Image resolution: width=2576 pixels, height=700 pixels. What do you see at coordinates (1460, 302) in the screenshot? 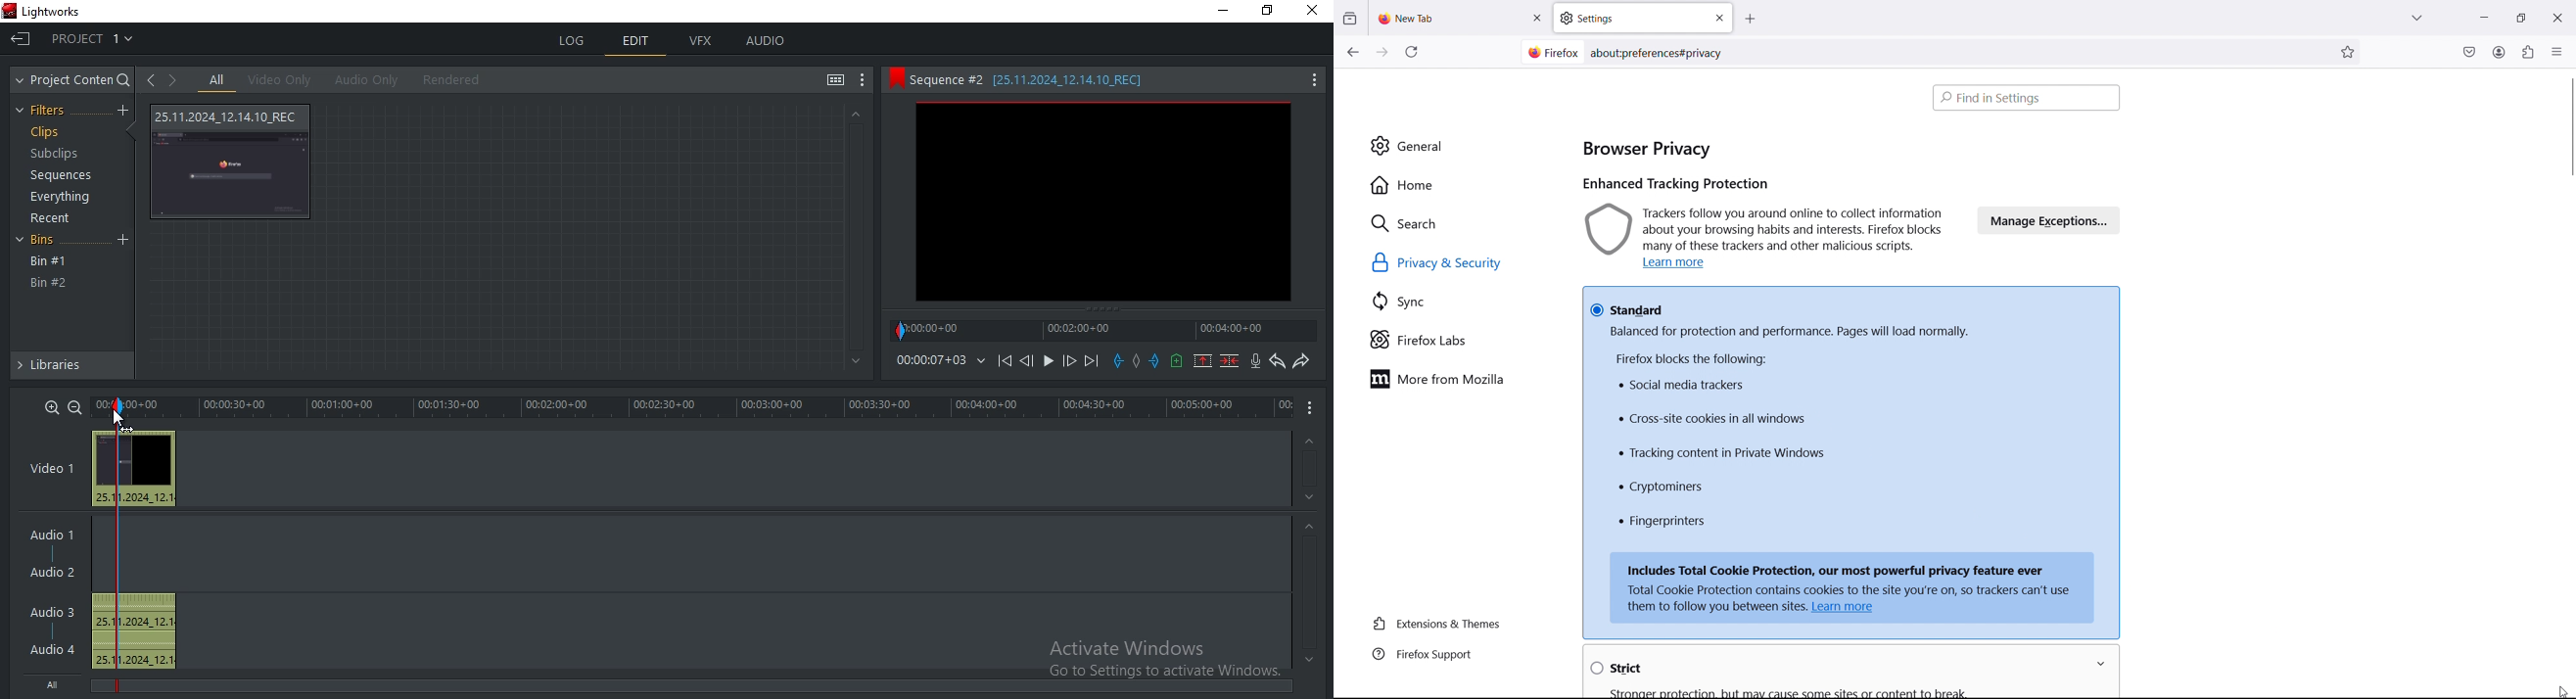
I see `sync` at bounding box center [1460, 302].